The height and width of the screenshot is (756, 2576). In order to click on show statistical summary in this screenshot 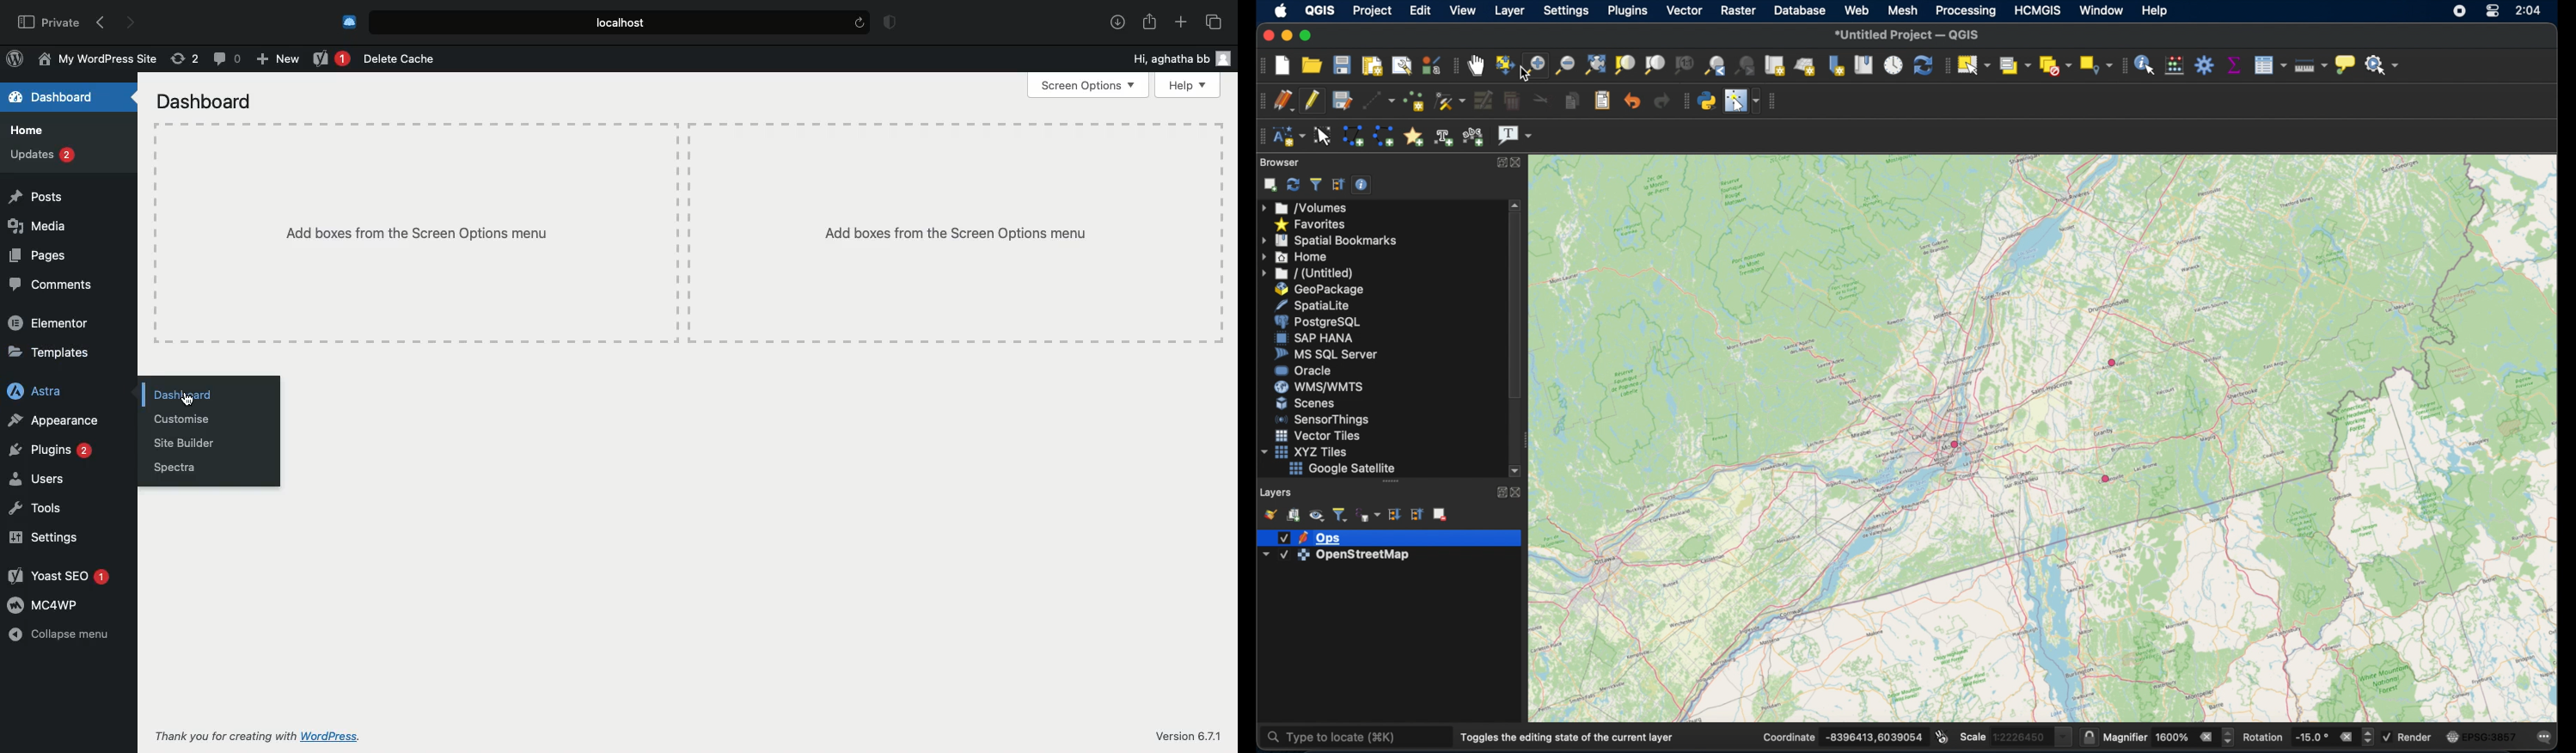, I will do `click(2235, 64)`.